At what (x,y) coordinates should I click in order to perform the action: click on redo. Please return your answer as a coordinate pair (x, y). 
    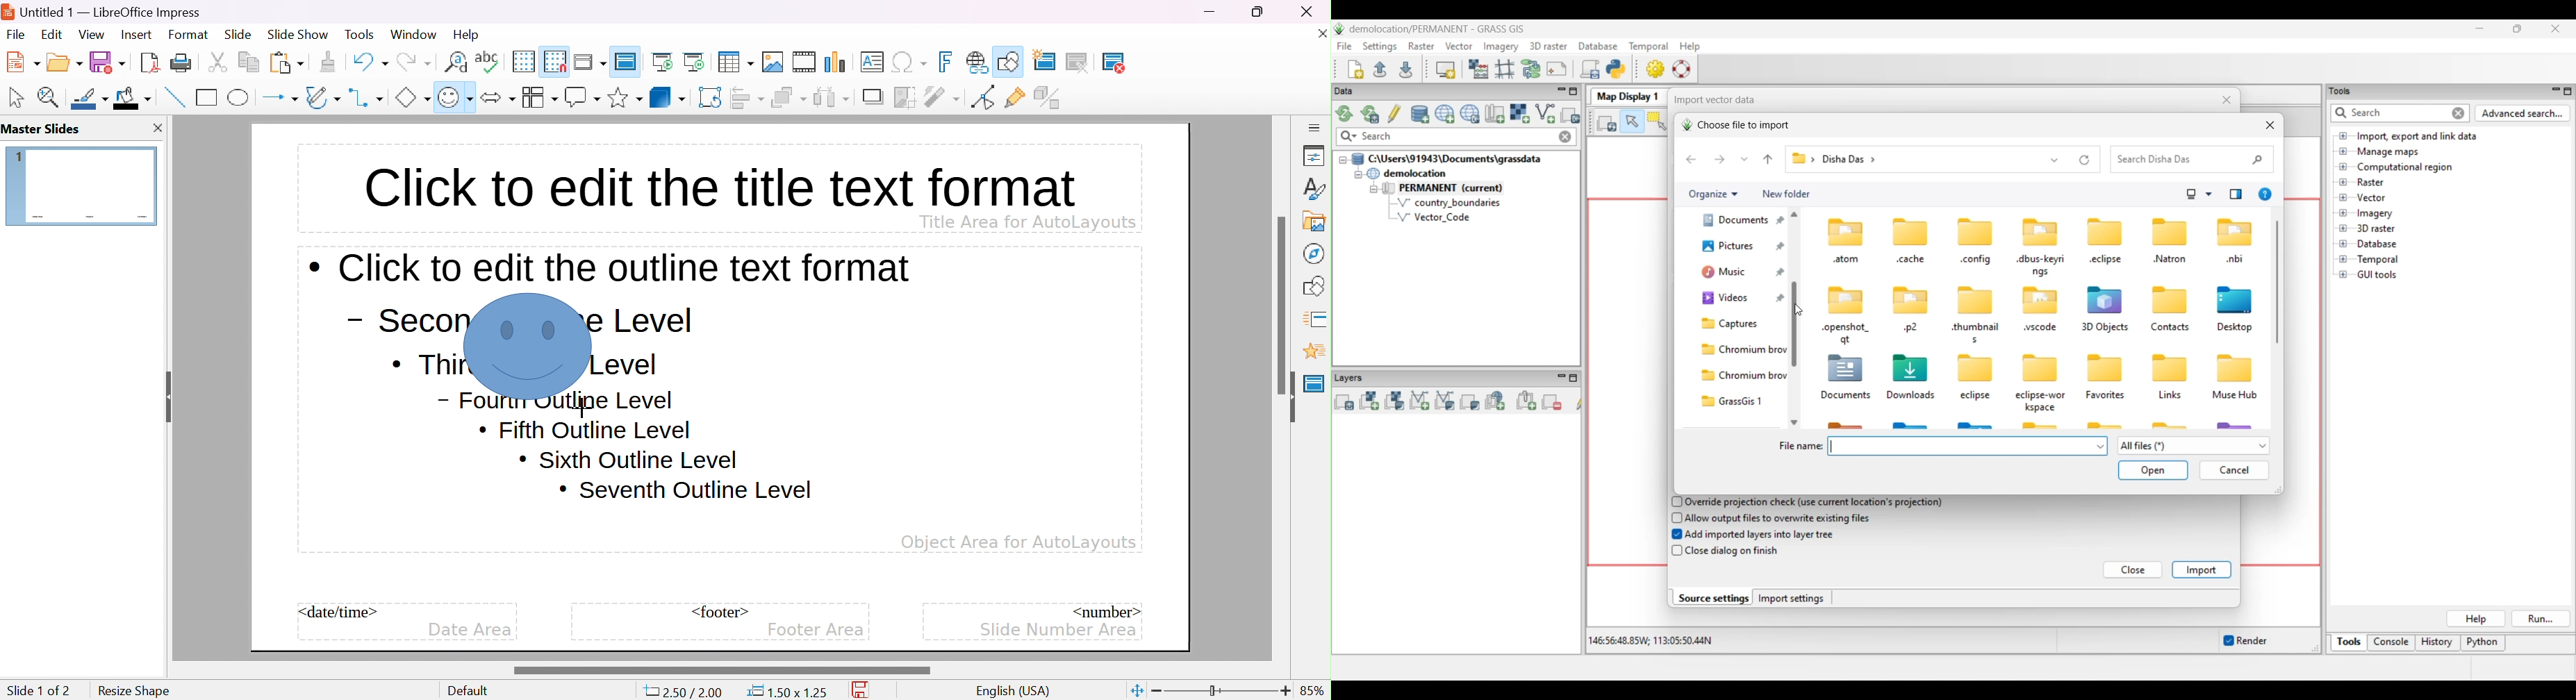
    Looking at the image, I should click on (413, 60).